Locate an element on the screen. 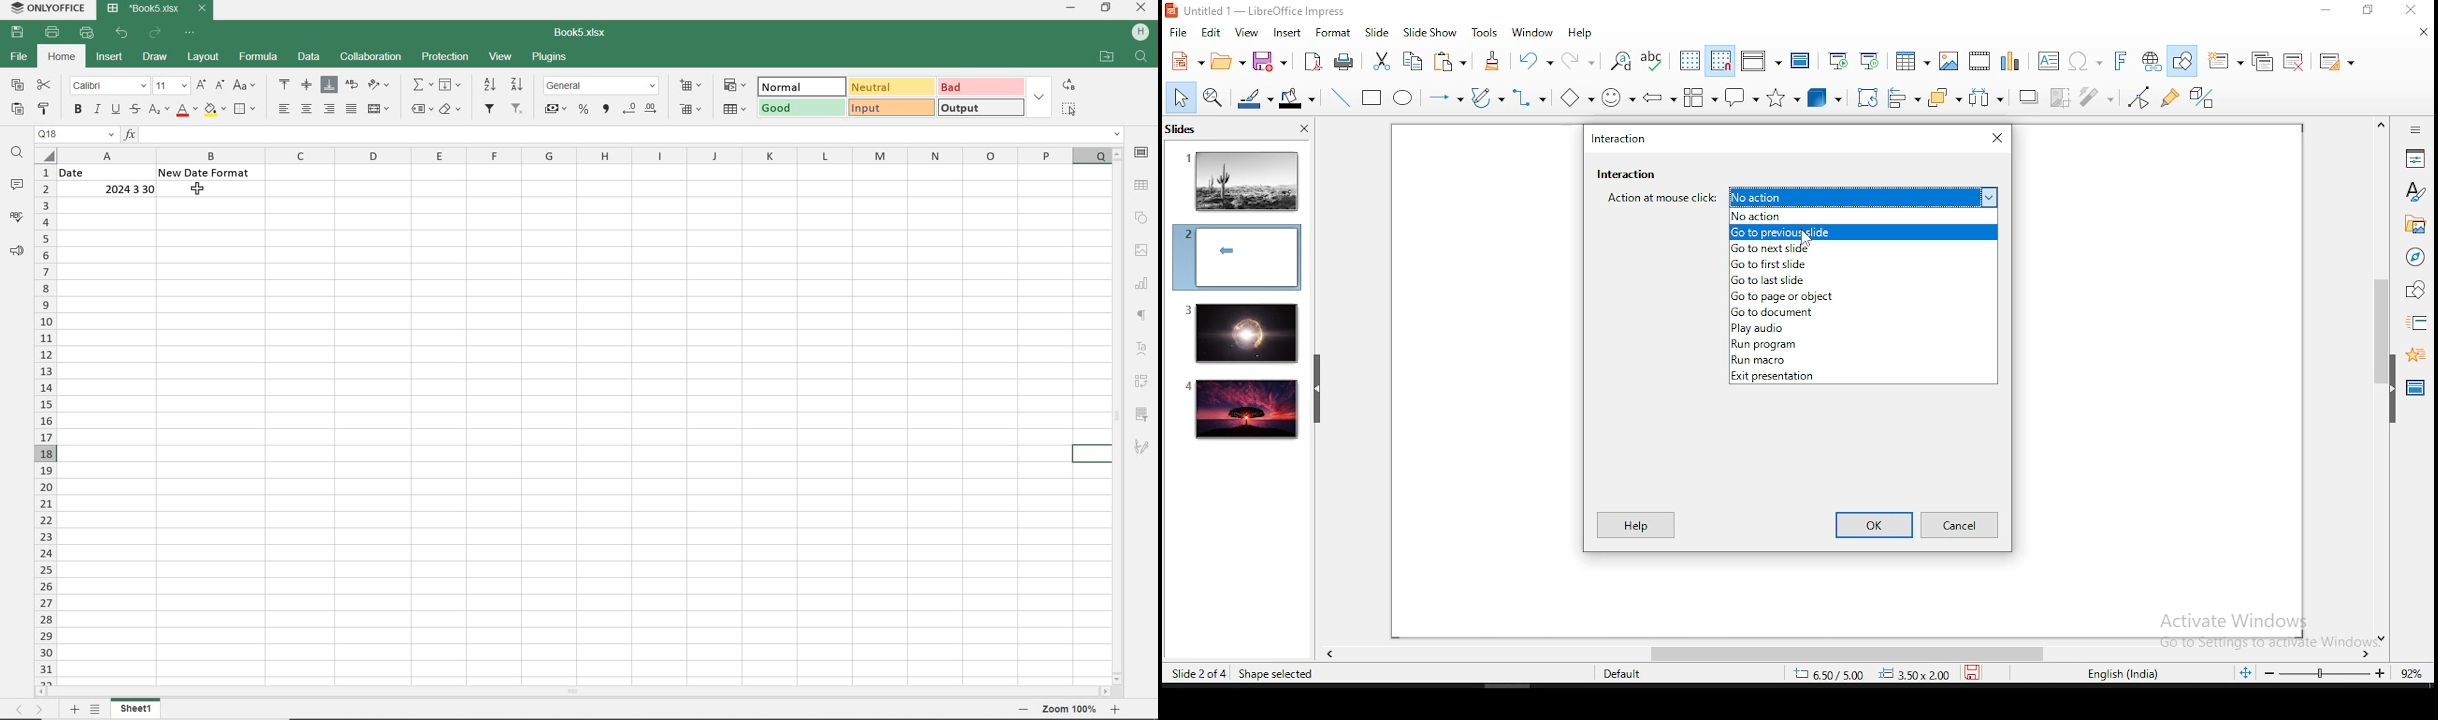 Image resolution: width=2464 pixels, height=728 pixels. NUMBER FORMAT is located at coordinates (603, 86).